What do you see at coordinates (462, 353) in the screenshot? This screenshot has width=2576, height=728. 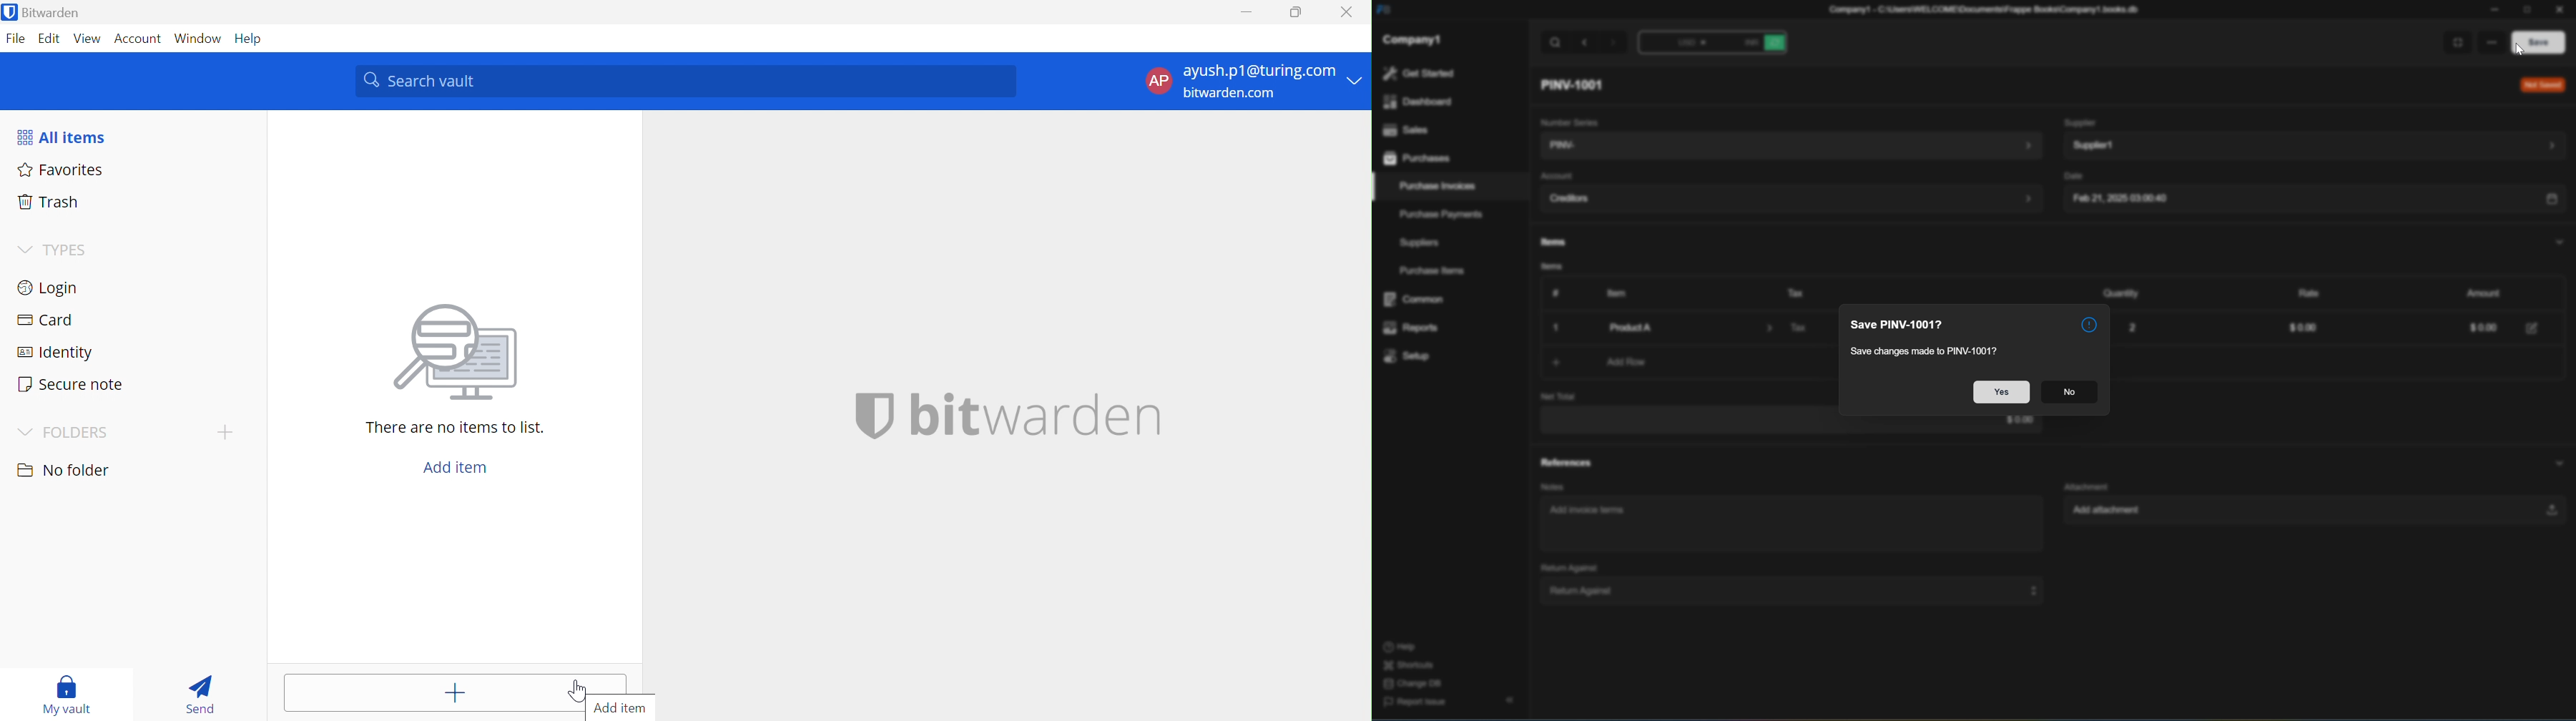 I see `image` at bounding box center [462, 353].